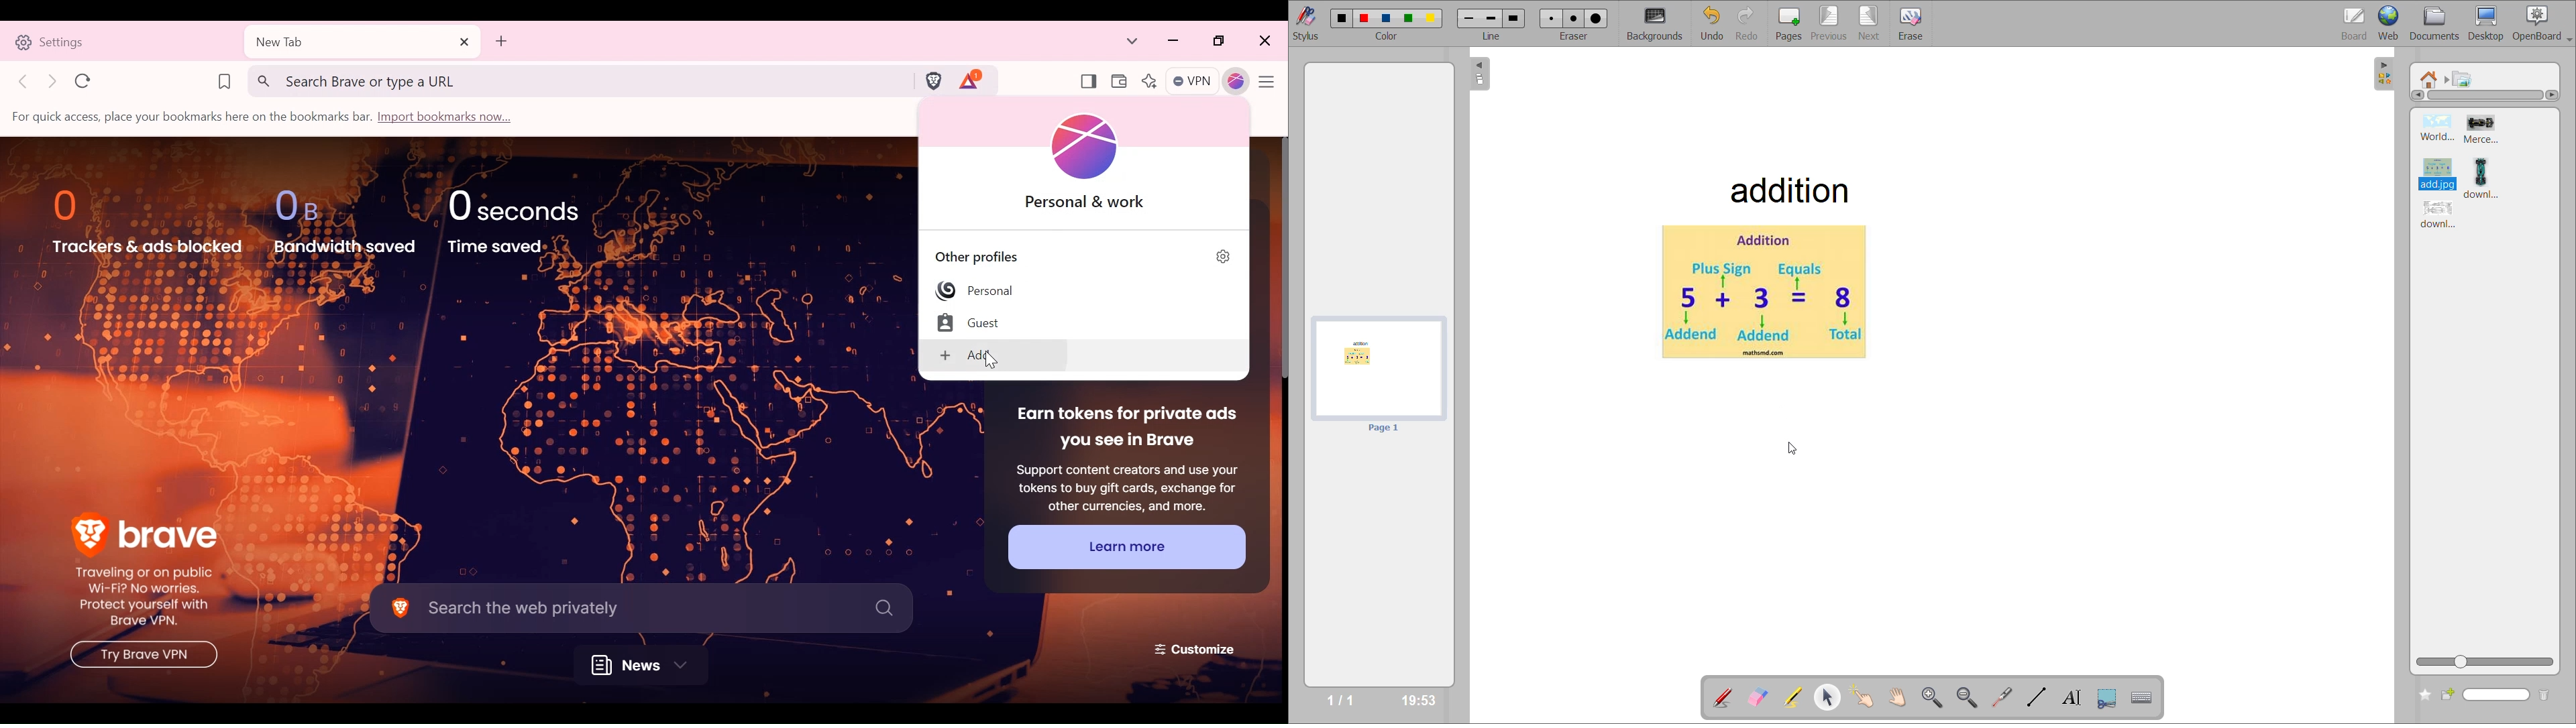  What do you see at coordinates (1786, 189) in the screenshot?
I see `addition - title` at bounding box center [1786, 189].